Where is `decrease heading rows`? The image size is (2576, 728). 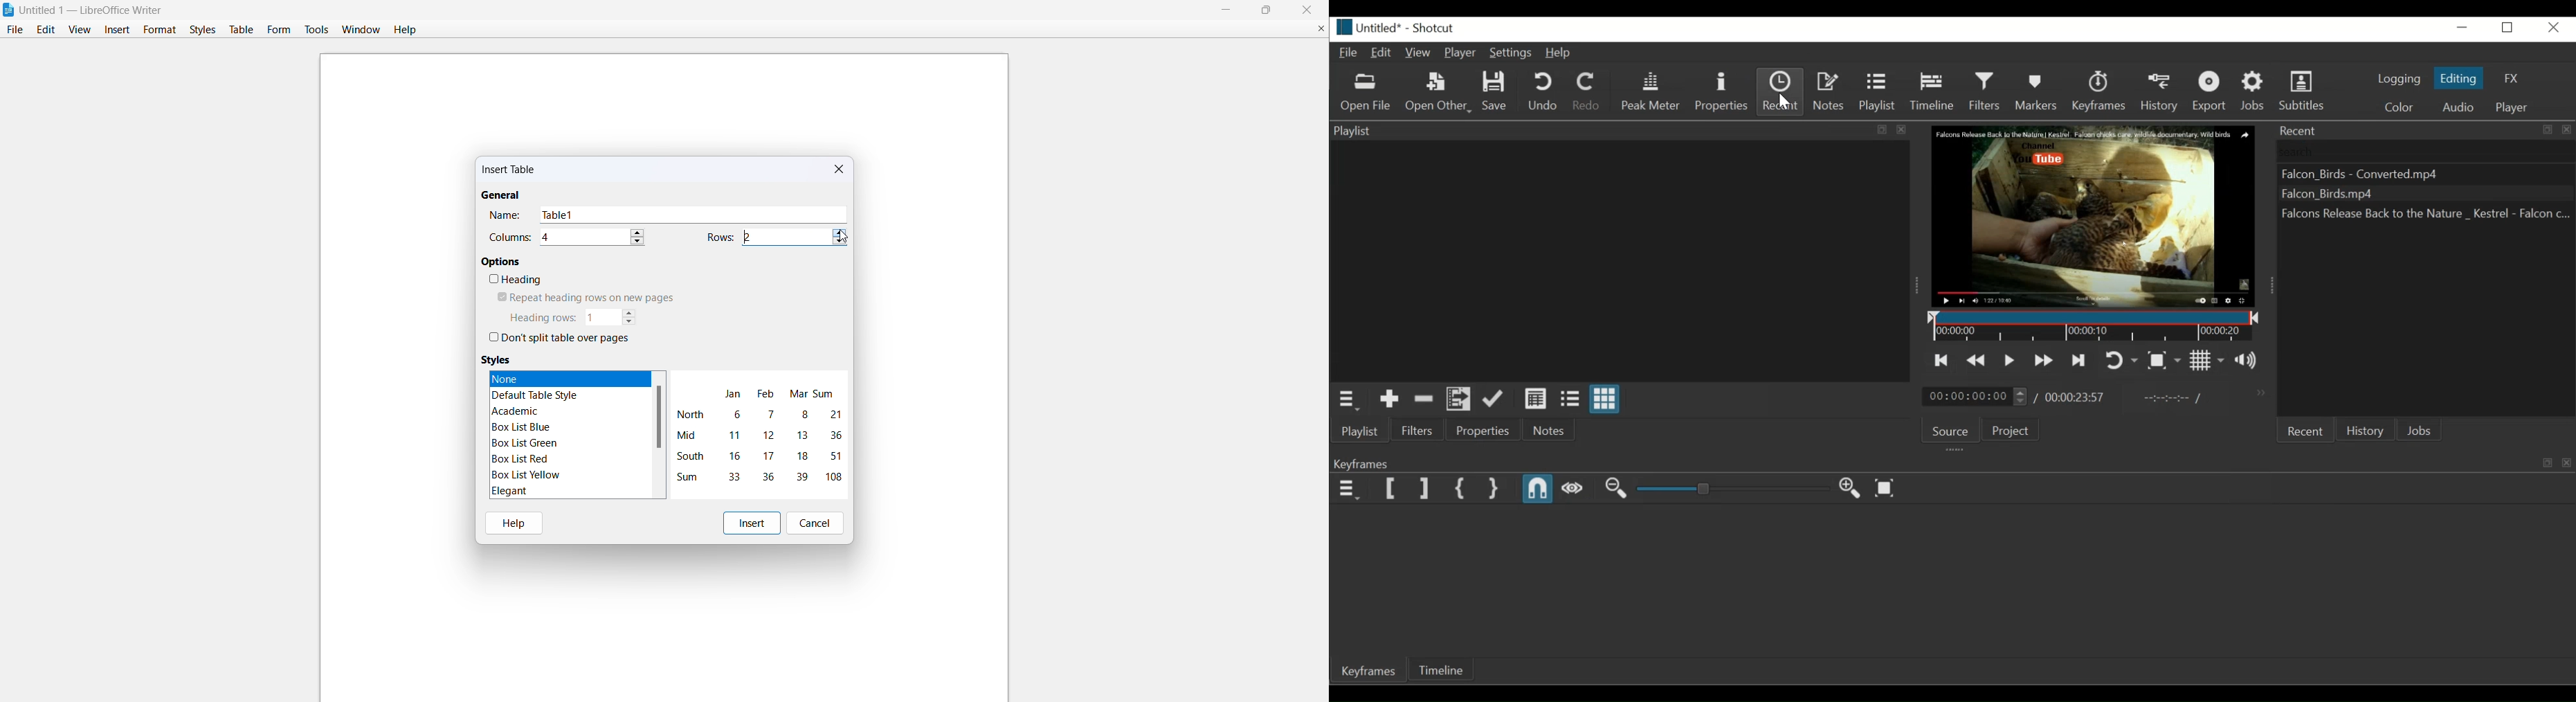
decrease heading rows is located at coordinates (630, 323).